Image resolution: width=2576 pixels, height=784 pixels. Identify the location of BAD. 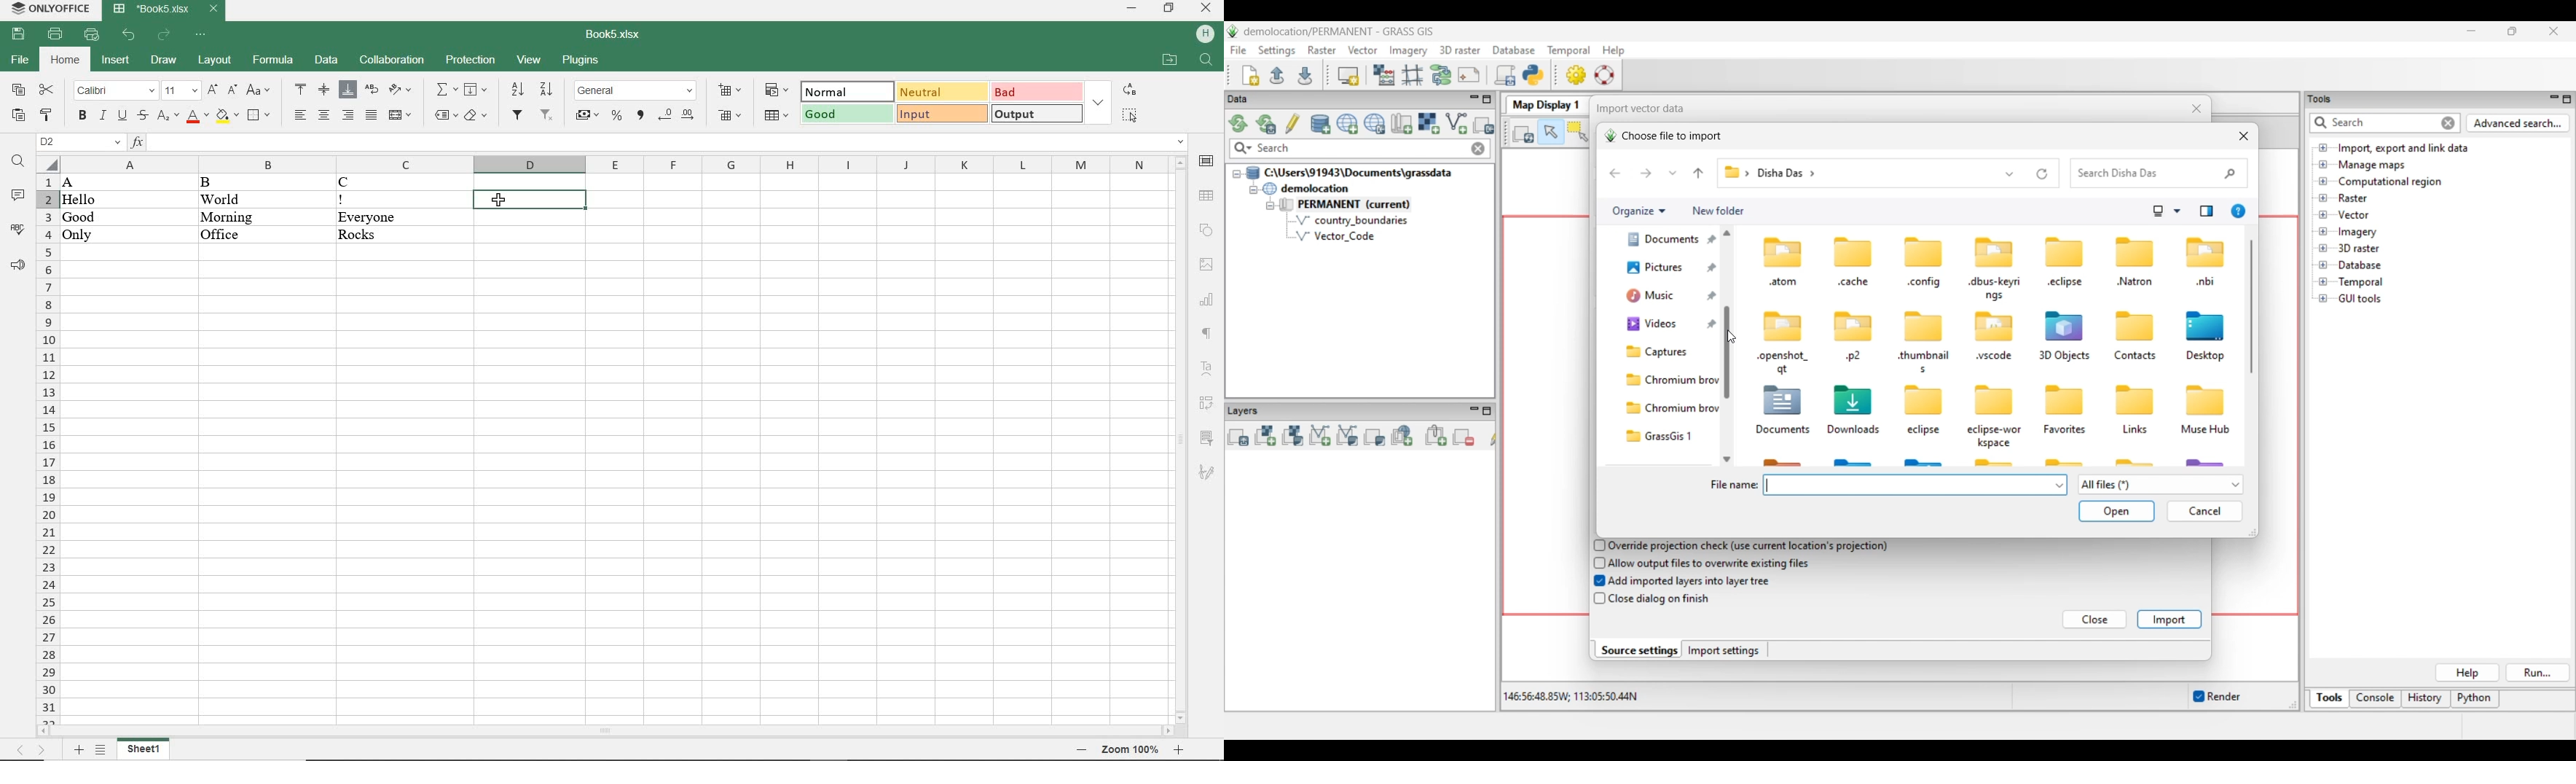
(1037, 93).